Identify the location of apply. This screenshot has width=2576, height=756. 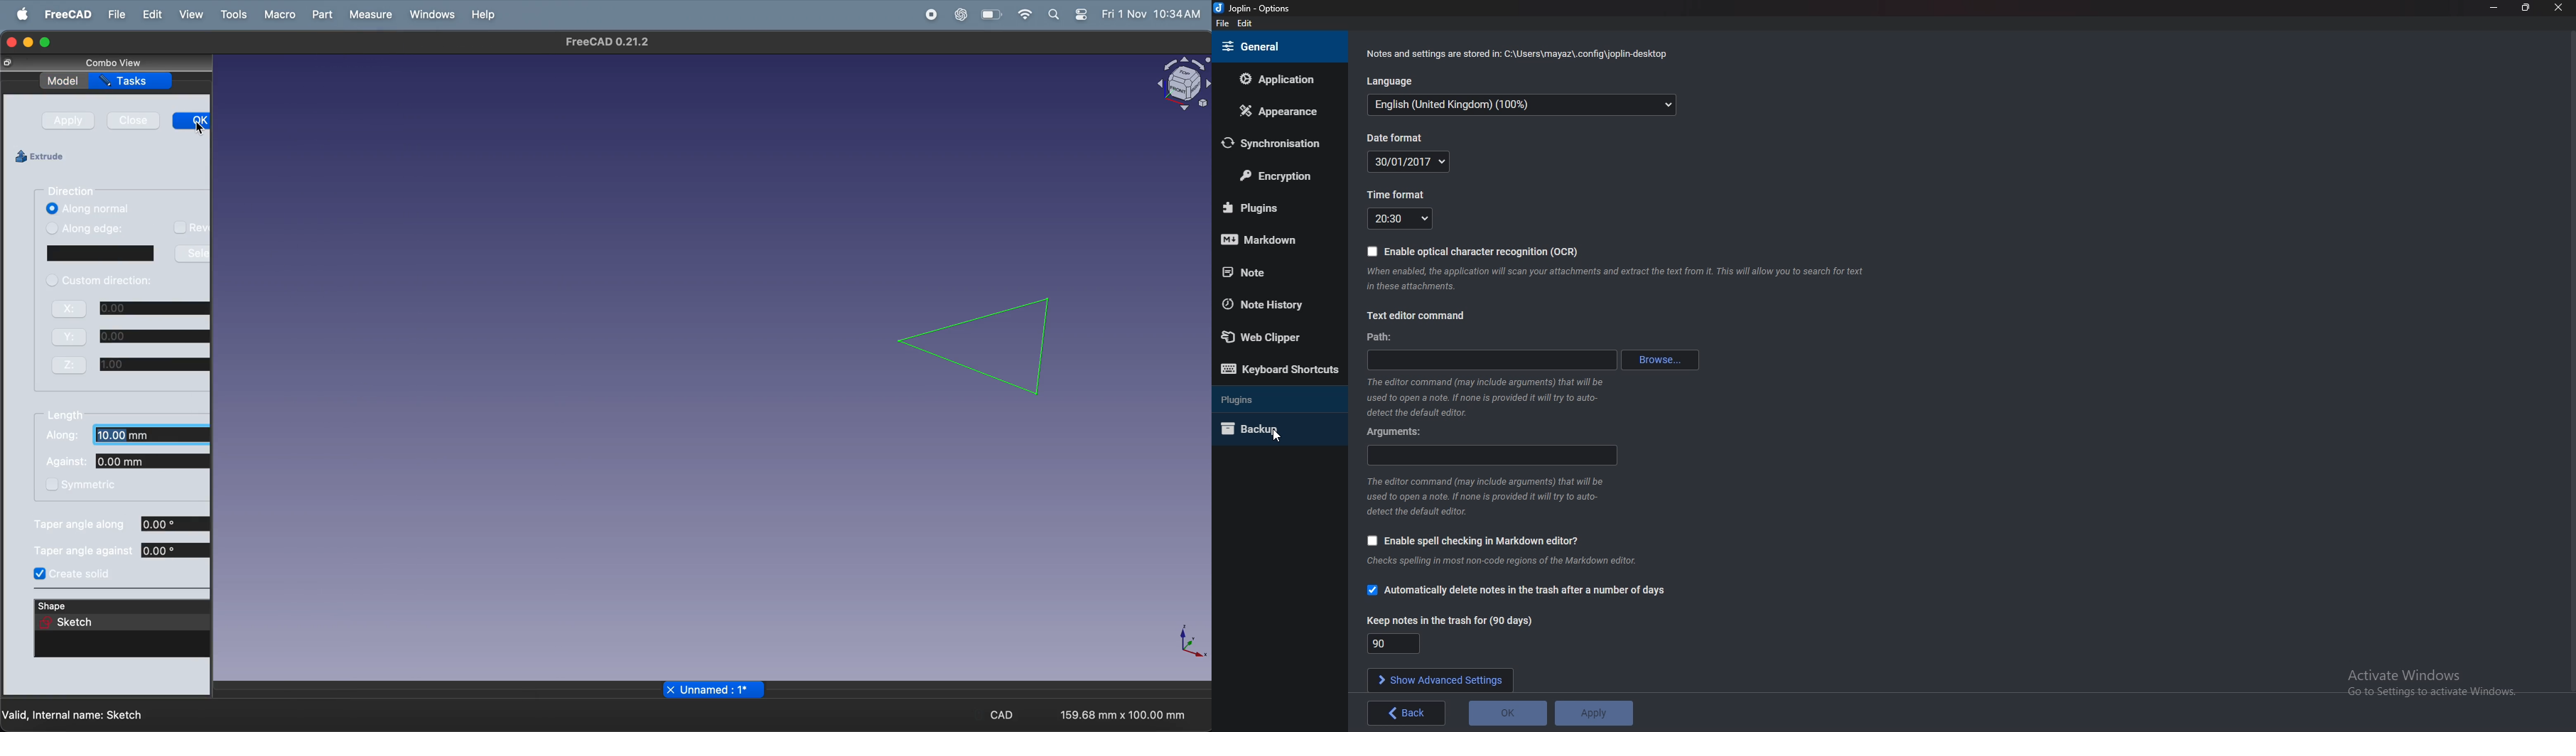
(1594, 713).